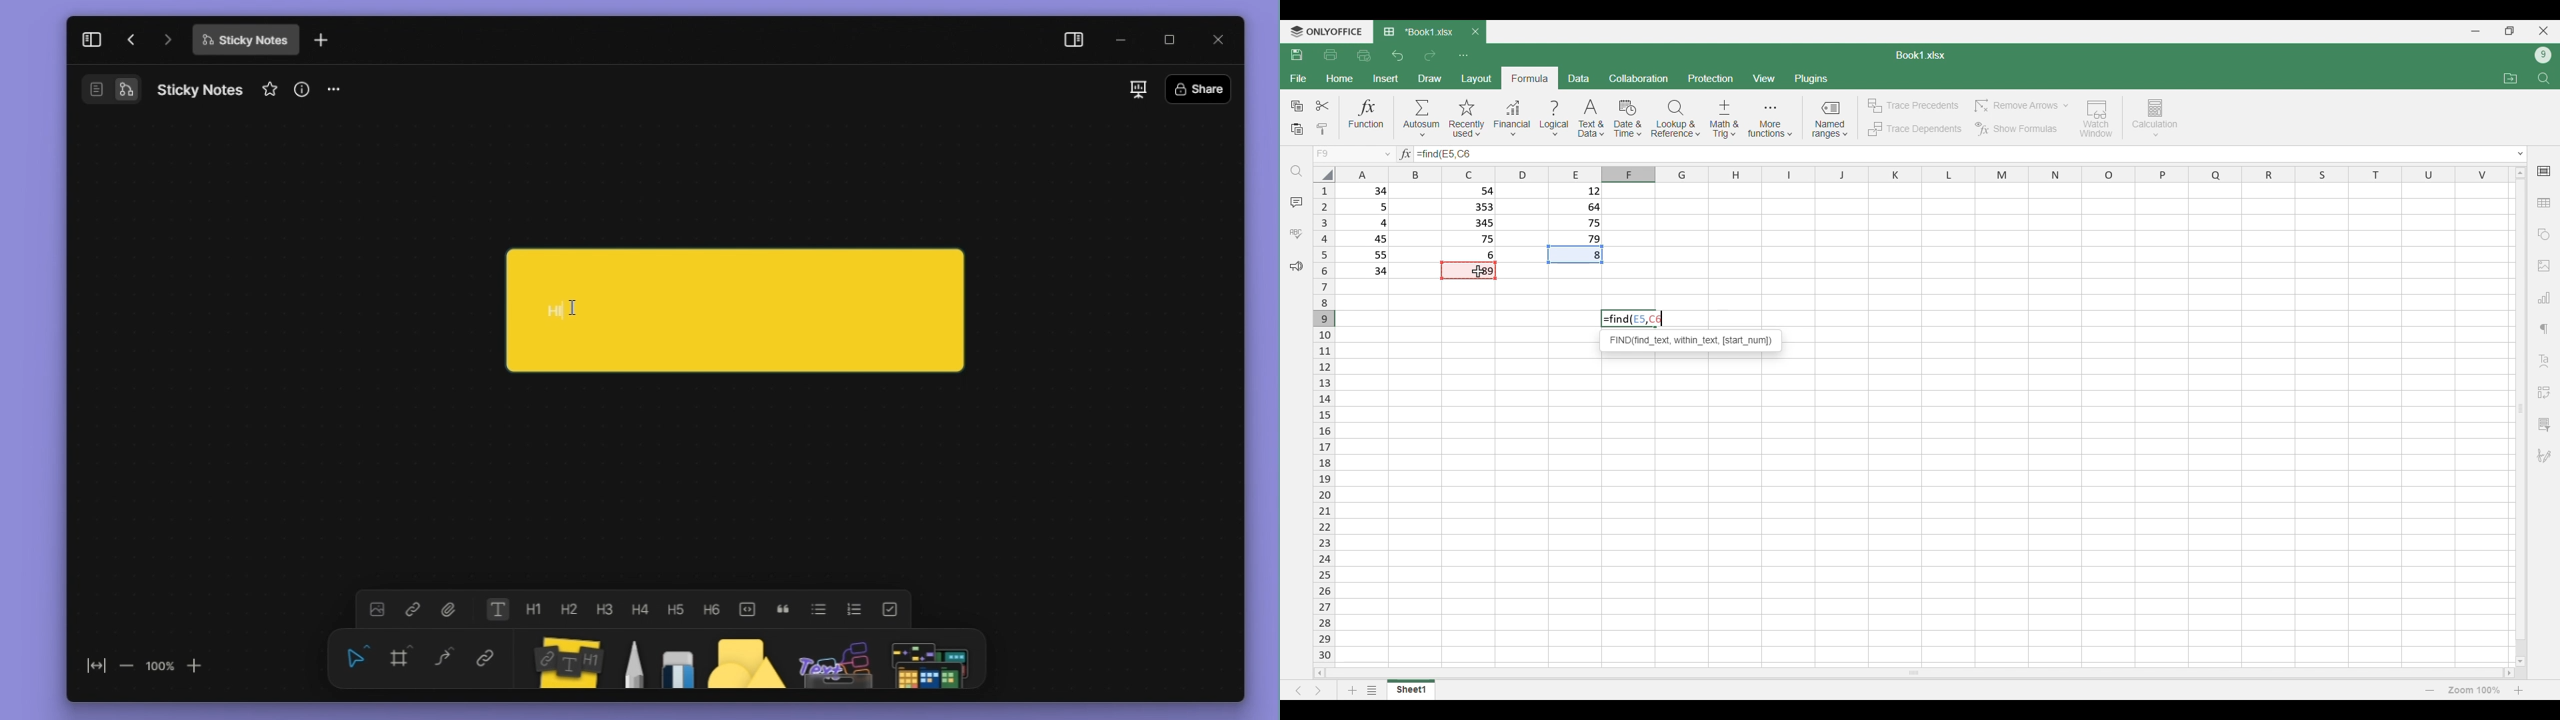 This screenshot has height=728, width=2576. I want to click on Current sheet, so click(1411, 689).